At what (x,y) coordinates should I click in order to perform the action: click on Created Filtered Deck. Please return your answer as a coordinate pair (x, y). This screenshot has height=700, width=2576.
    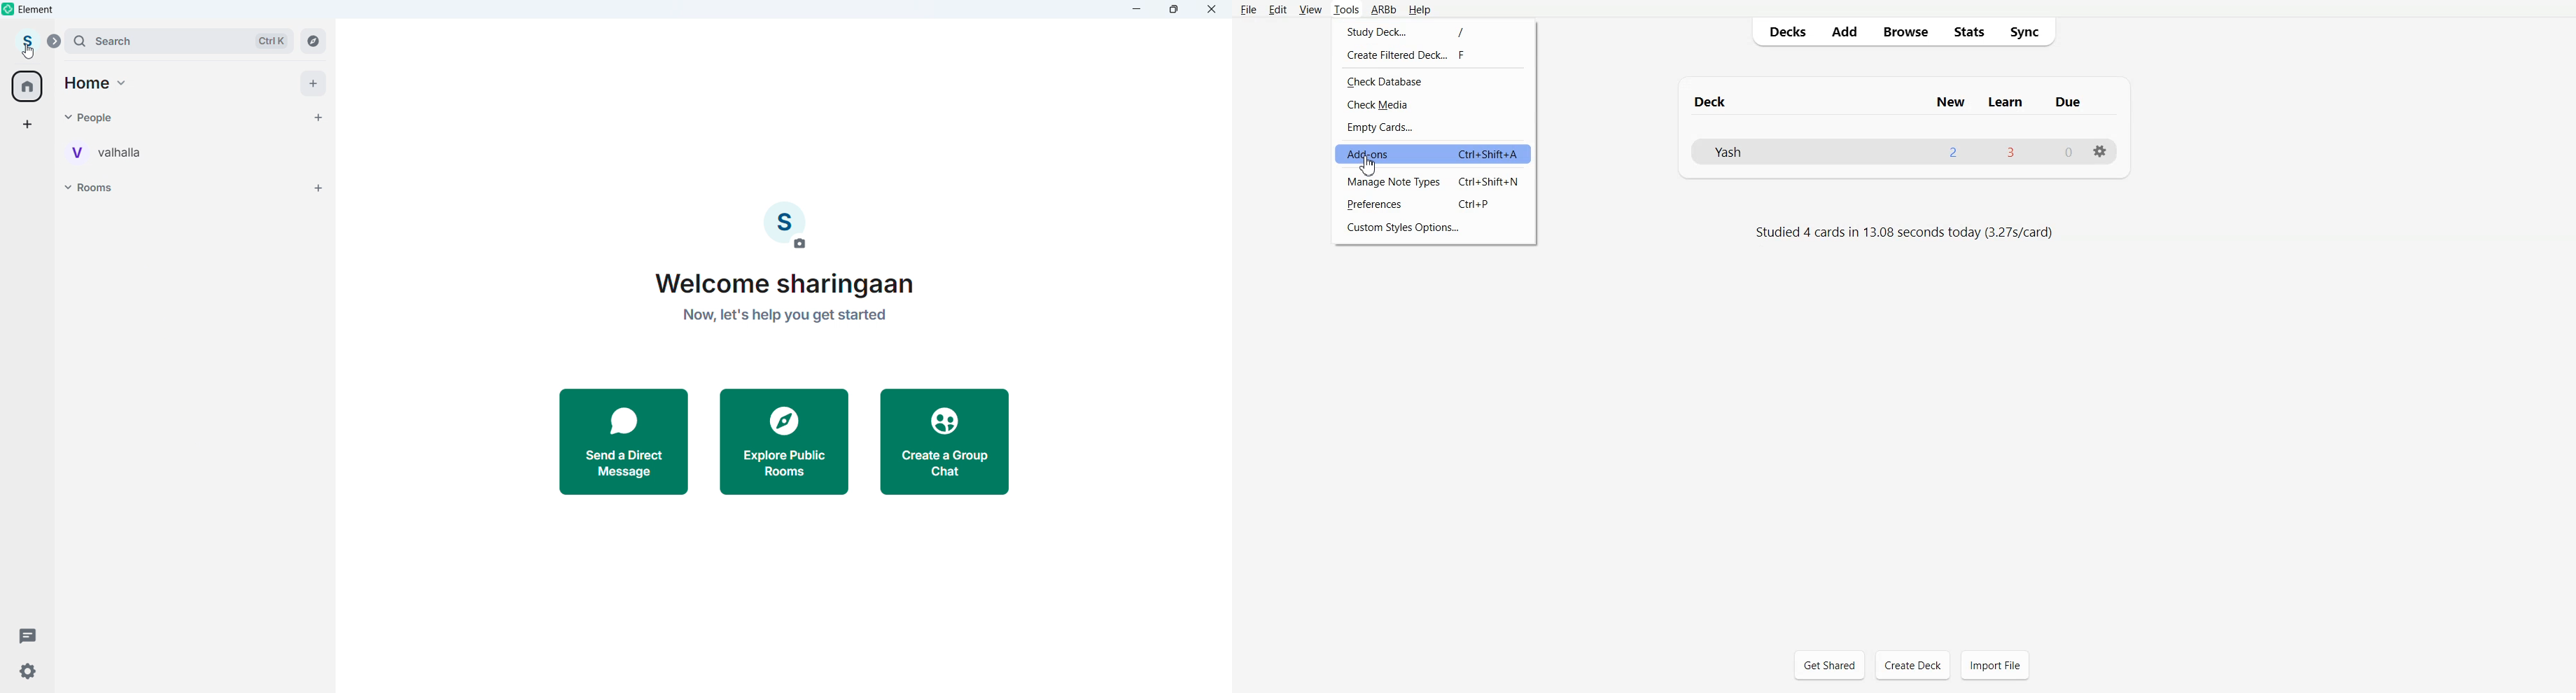
    Looking at the image, I should click on (1432, 55).